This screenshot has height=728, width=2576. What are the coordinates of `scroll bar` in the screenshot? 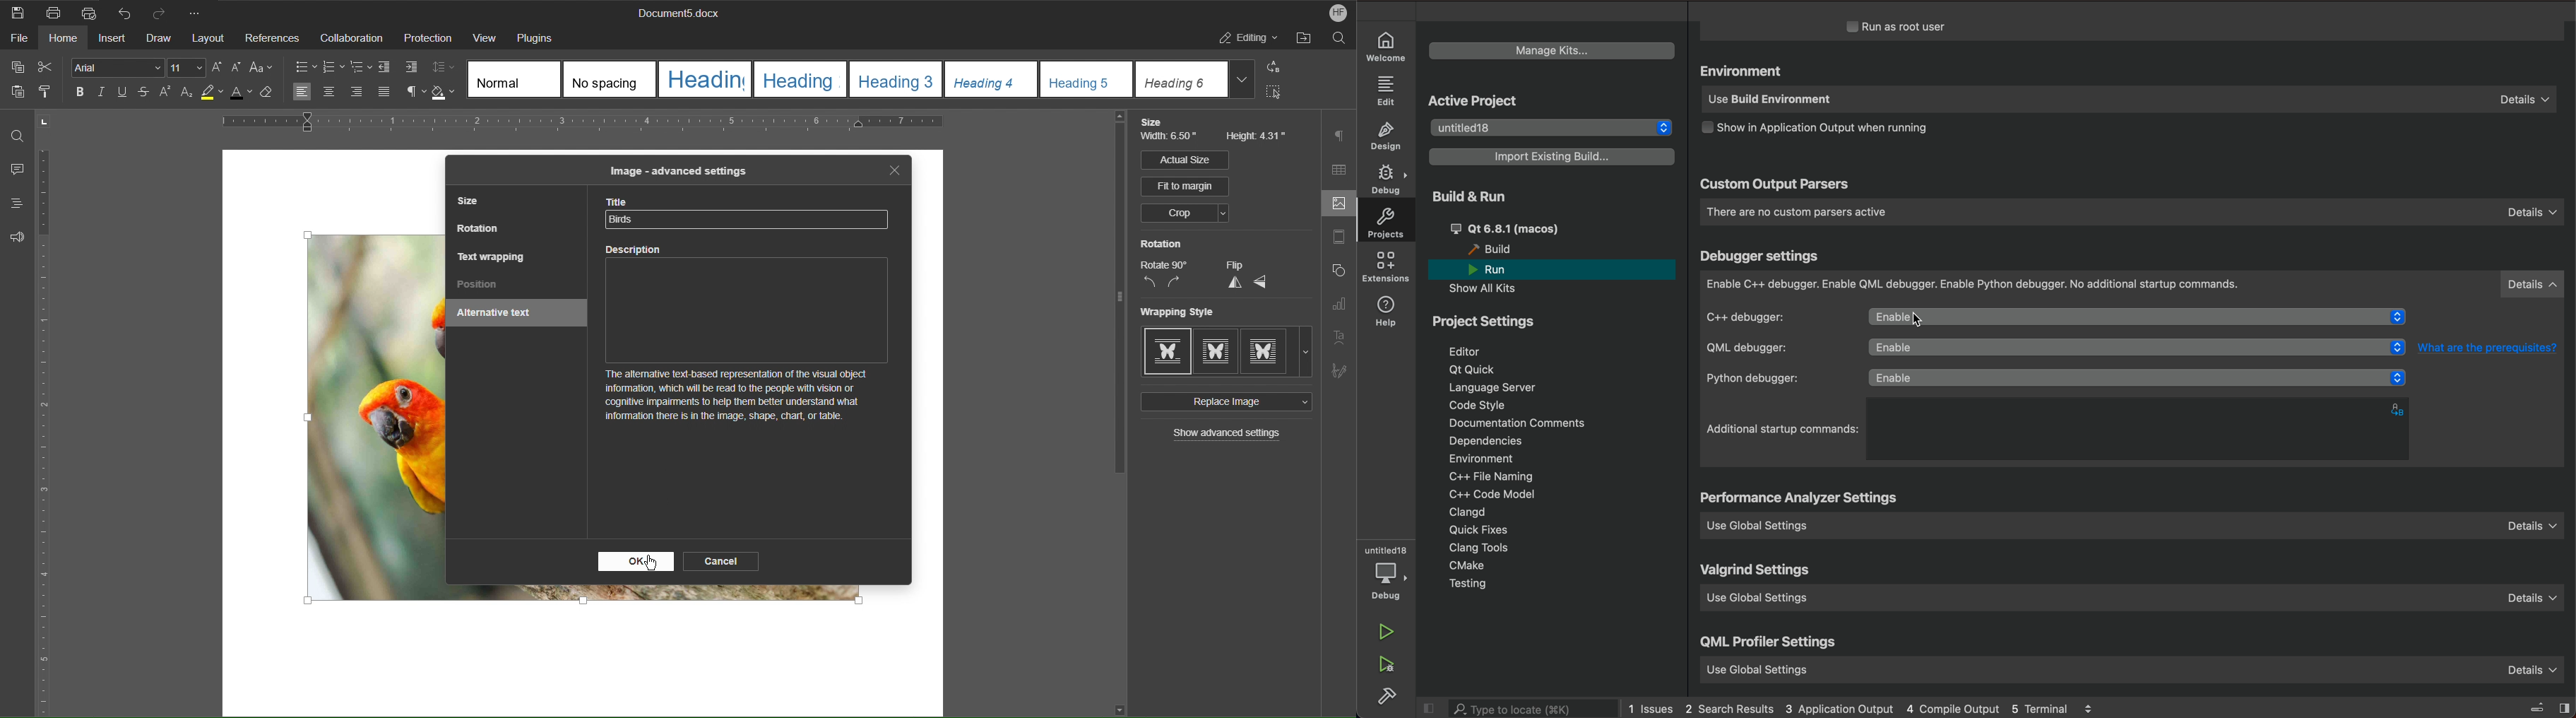 It's located at (1116, 297).